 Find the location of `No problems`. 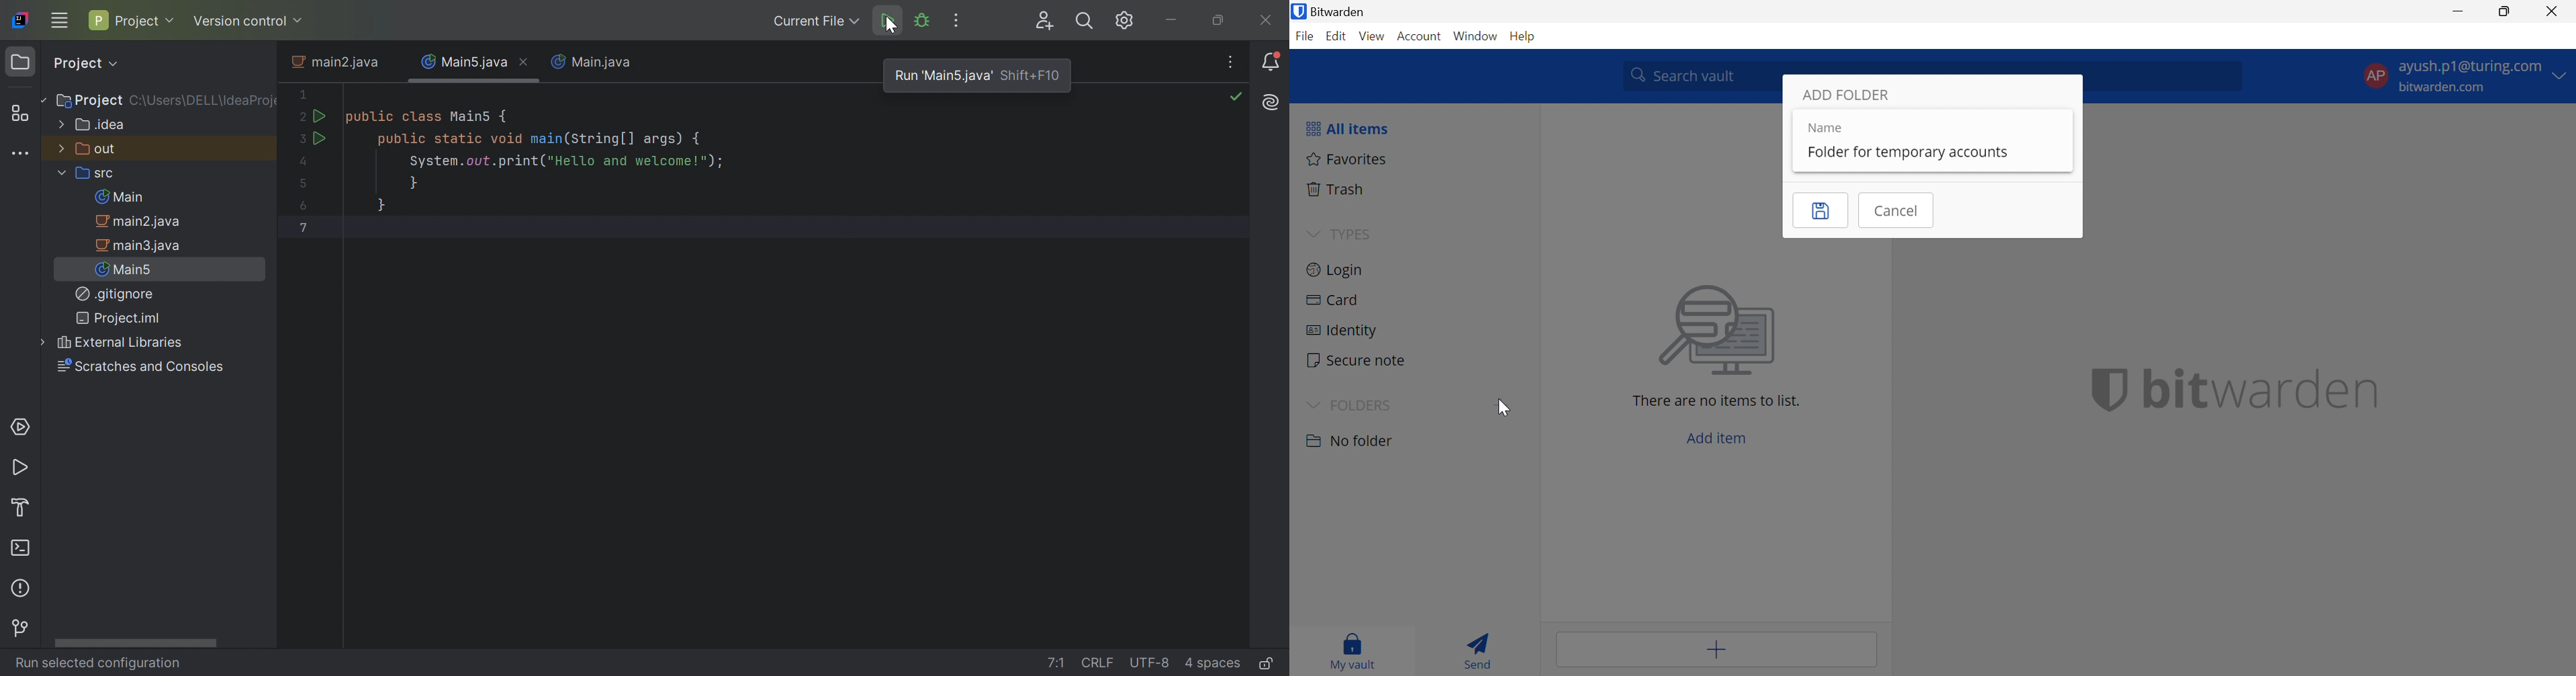

No problems is located at coordinates (1238, 96).